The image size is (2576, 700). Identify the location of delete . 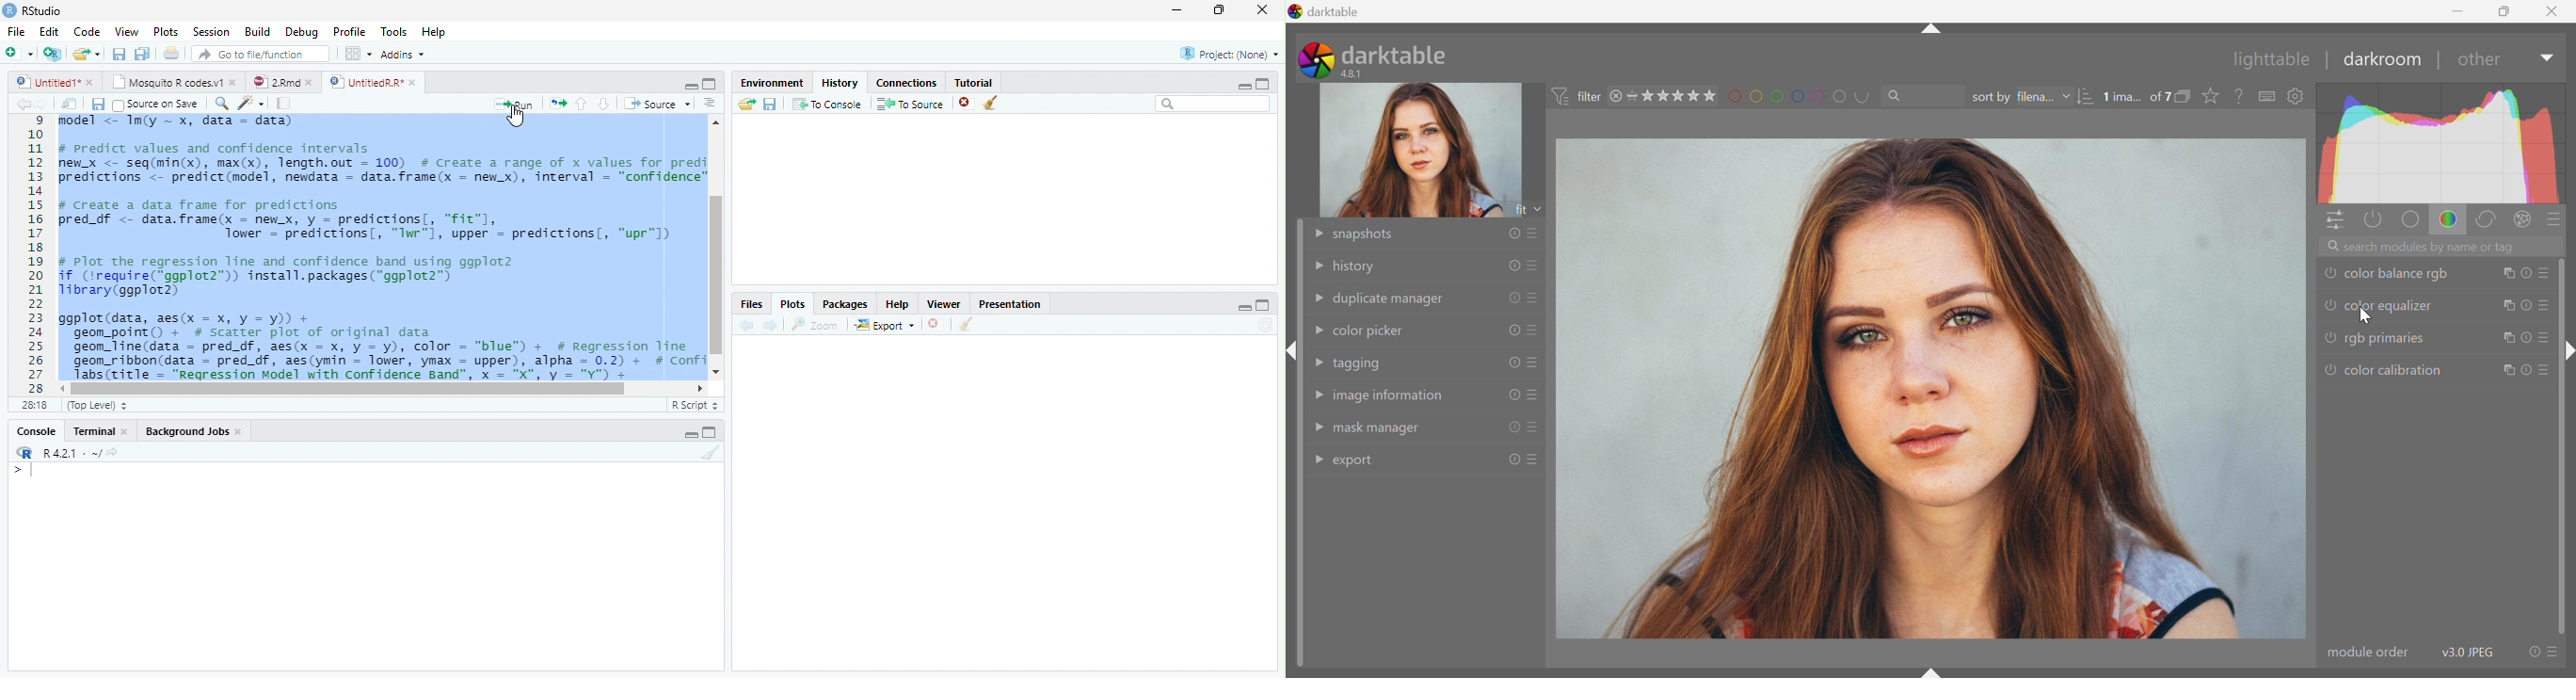
(964, 102).